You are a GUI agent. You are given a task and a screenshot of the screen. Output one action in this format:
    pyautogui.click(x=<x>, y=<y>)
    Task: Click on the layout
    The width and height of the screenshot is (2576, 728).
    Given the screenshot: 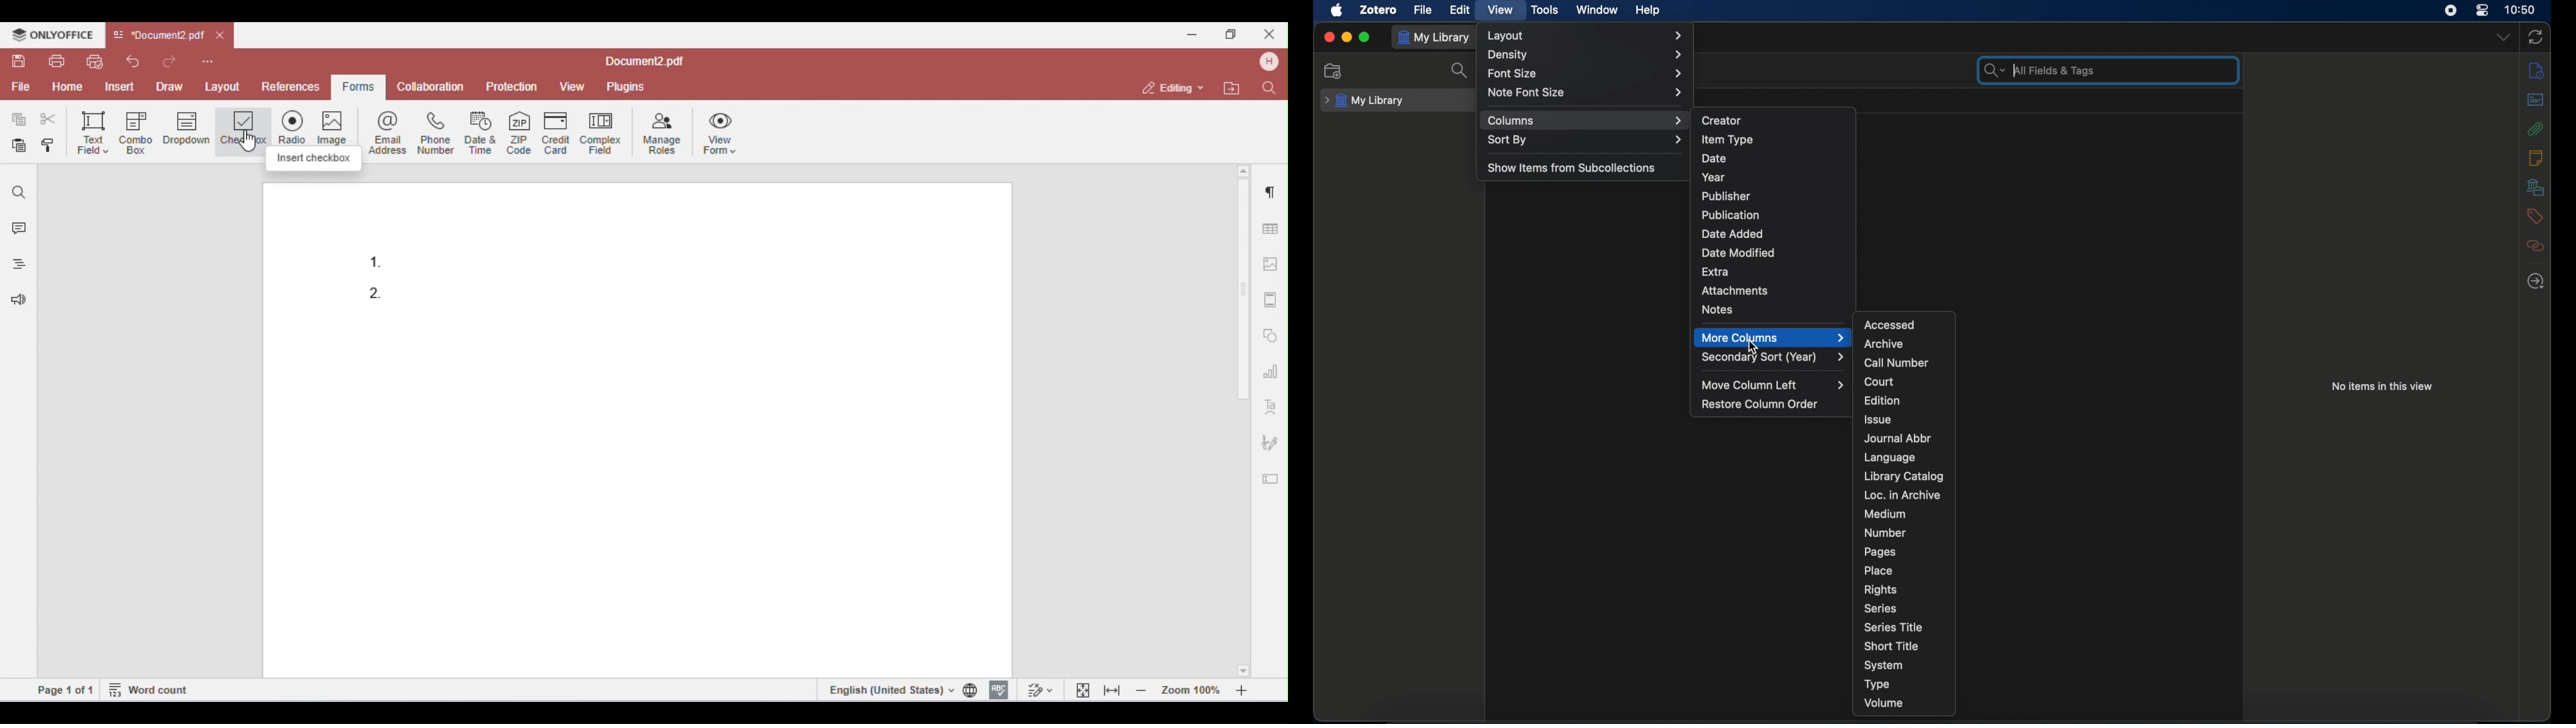 What is the action you would take?
    pyautogui.click(x=1585, y=36)
    